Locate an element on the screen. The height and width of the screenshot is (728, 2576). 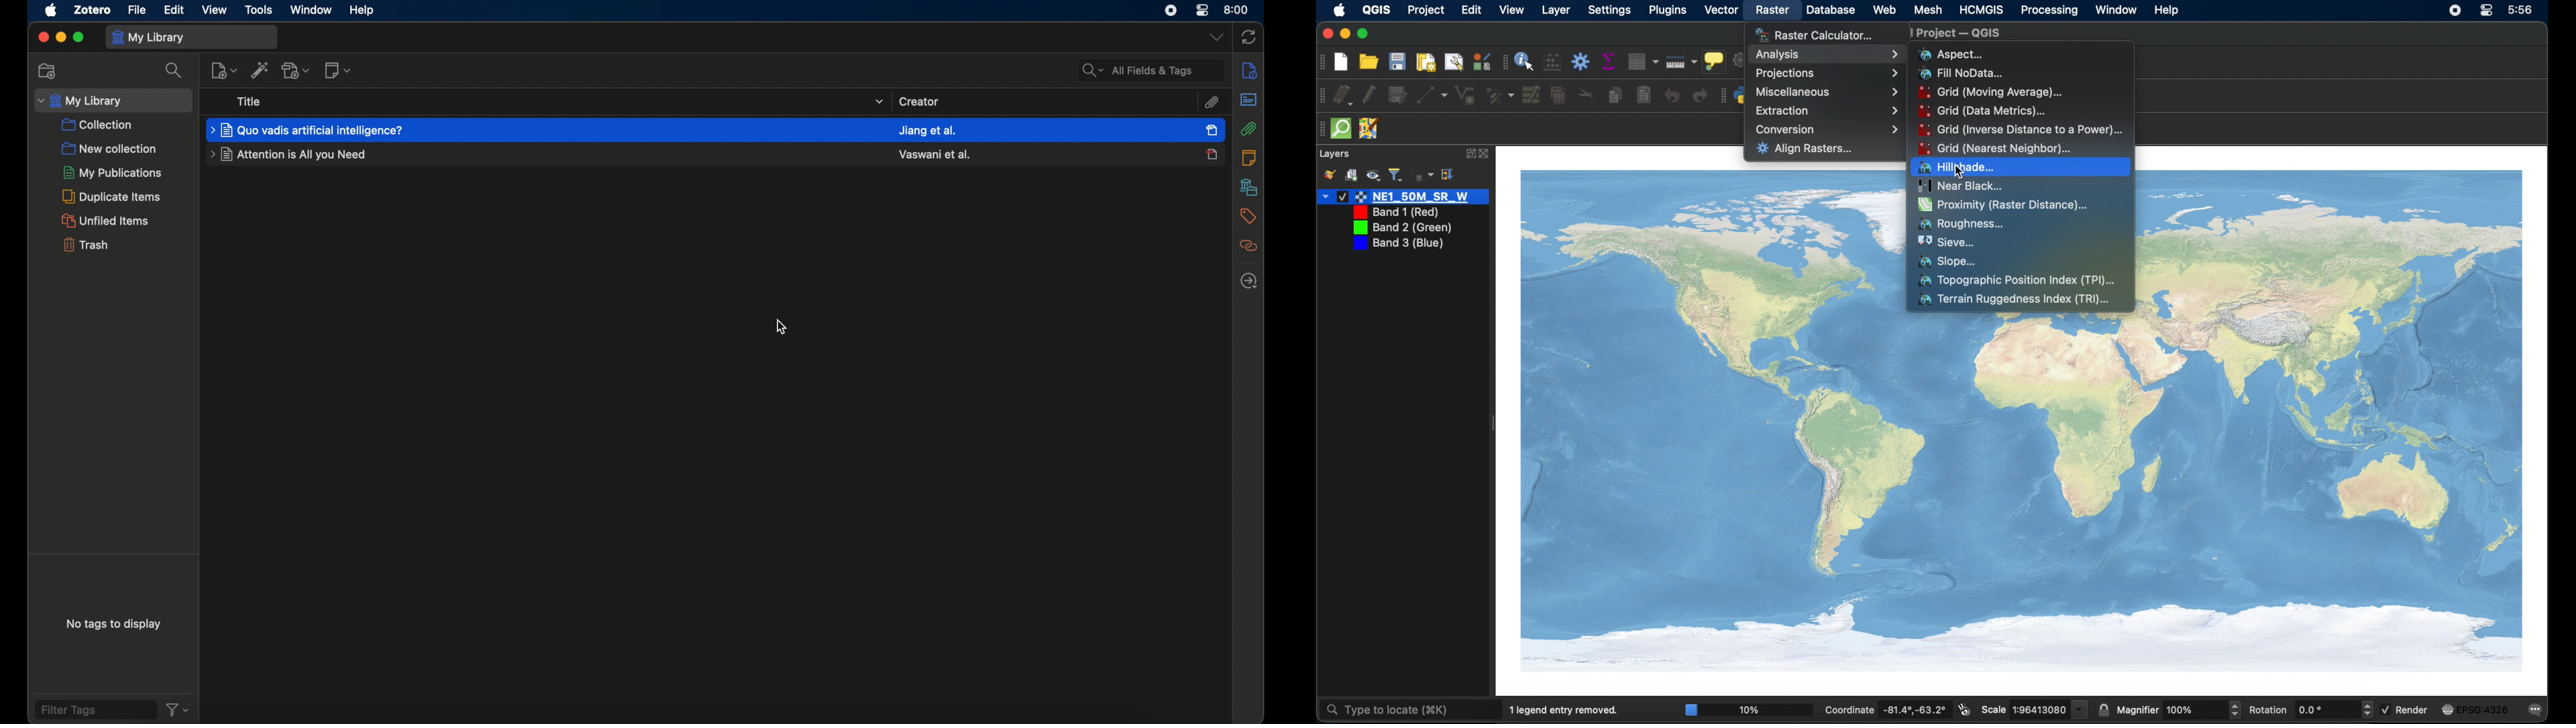
related is located at coordinates (1247, 247).